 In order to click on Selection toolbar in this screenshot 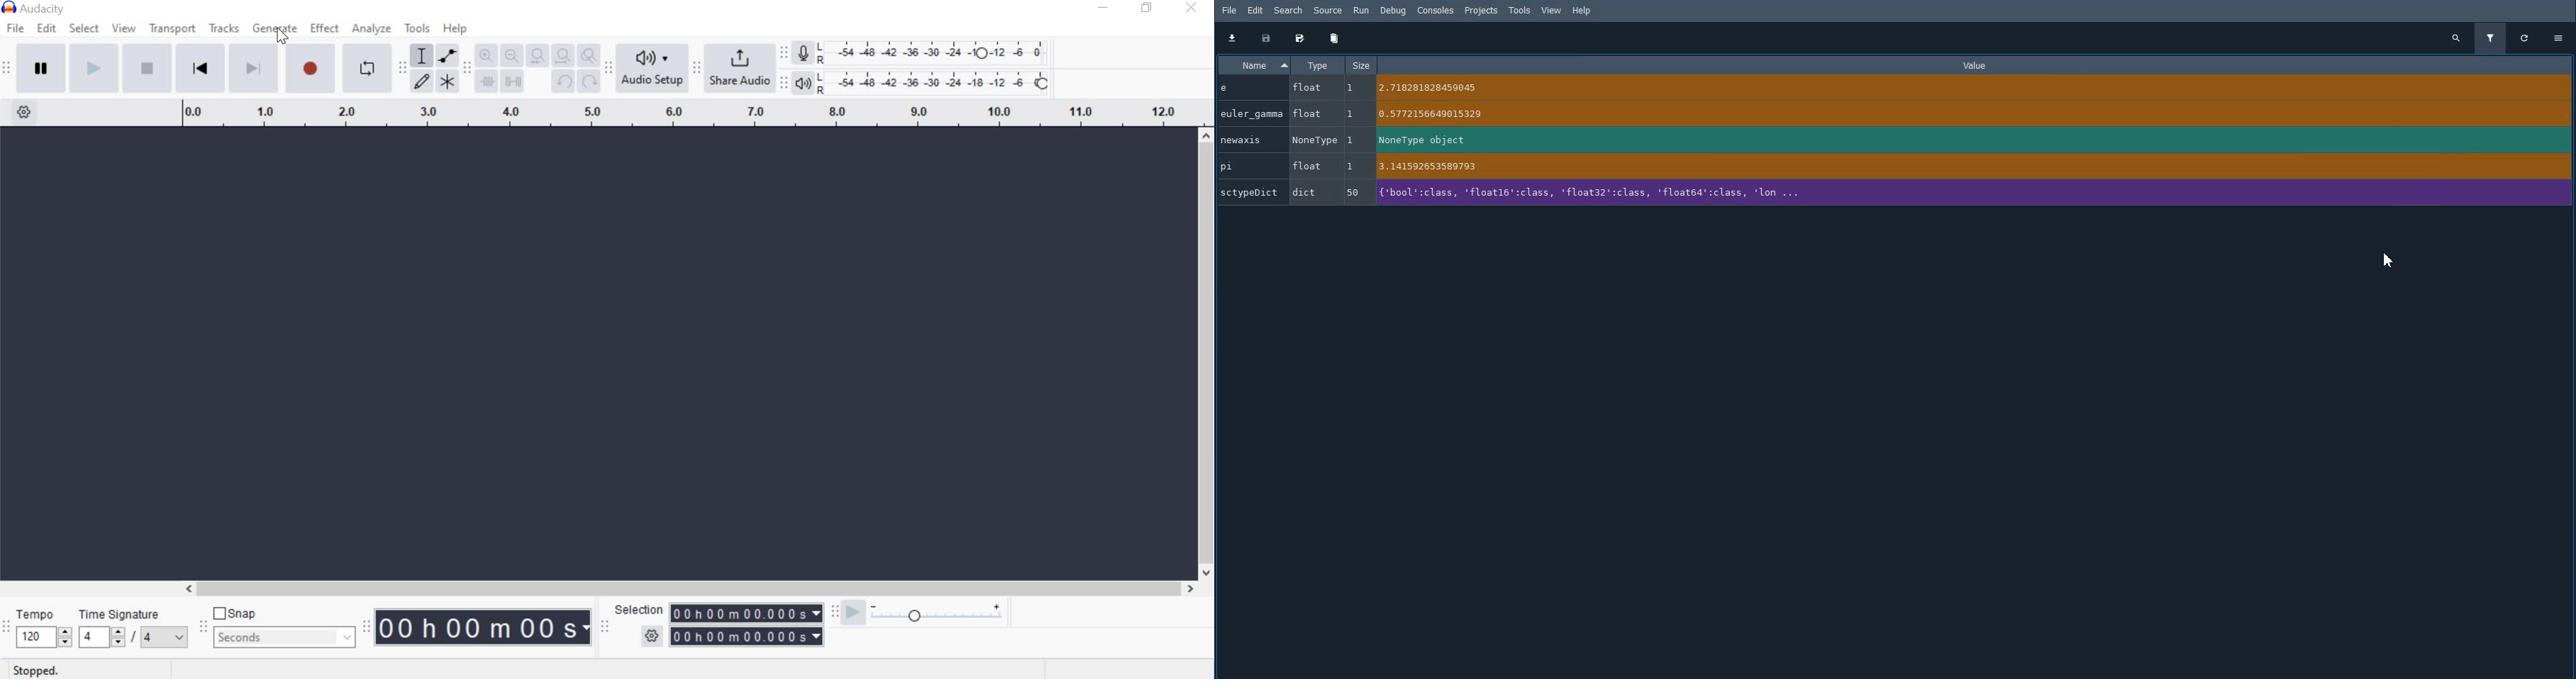, I will do `click(607, 627)`.